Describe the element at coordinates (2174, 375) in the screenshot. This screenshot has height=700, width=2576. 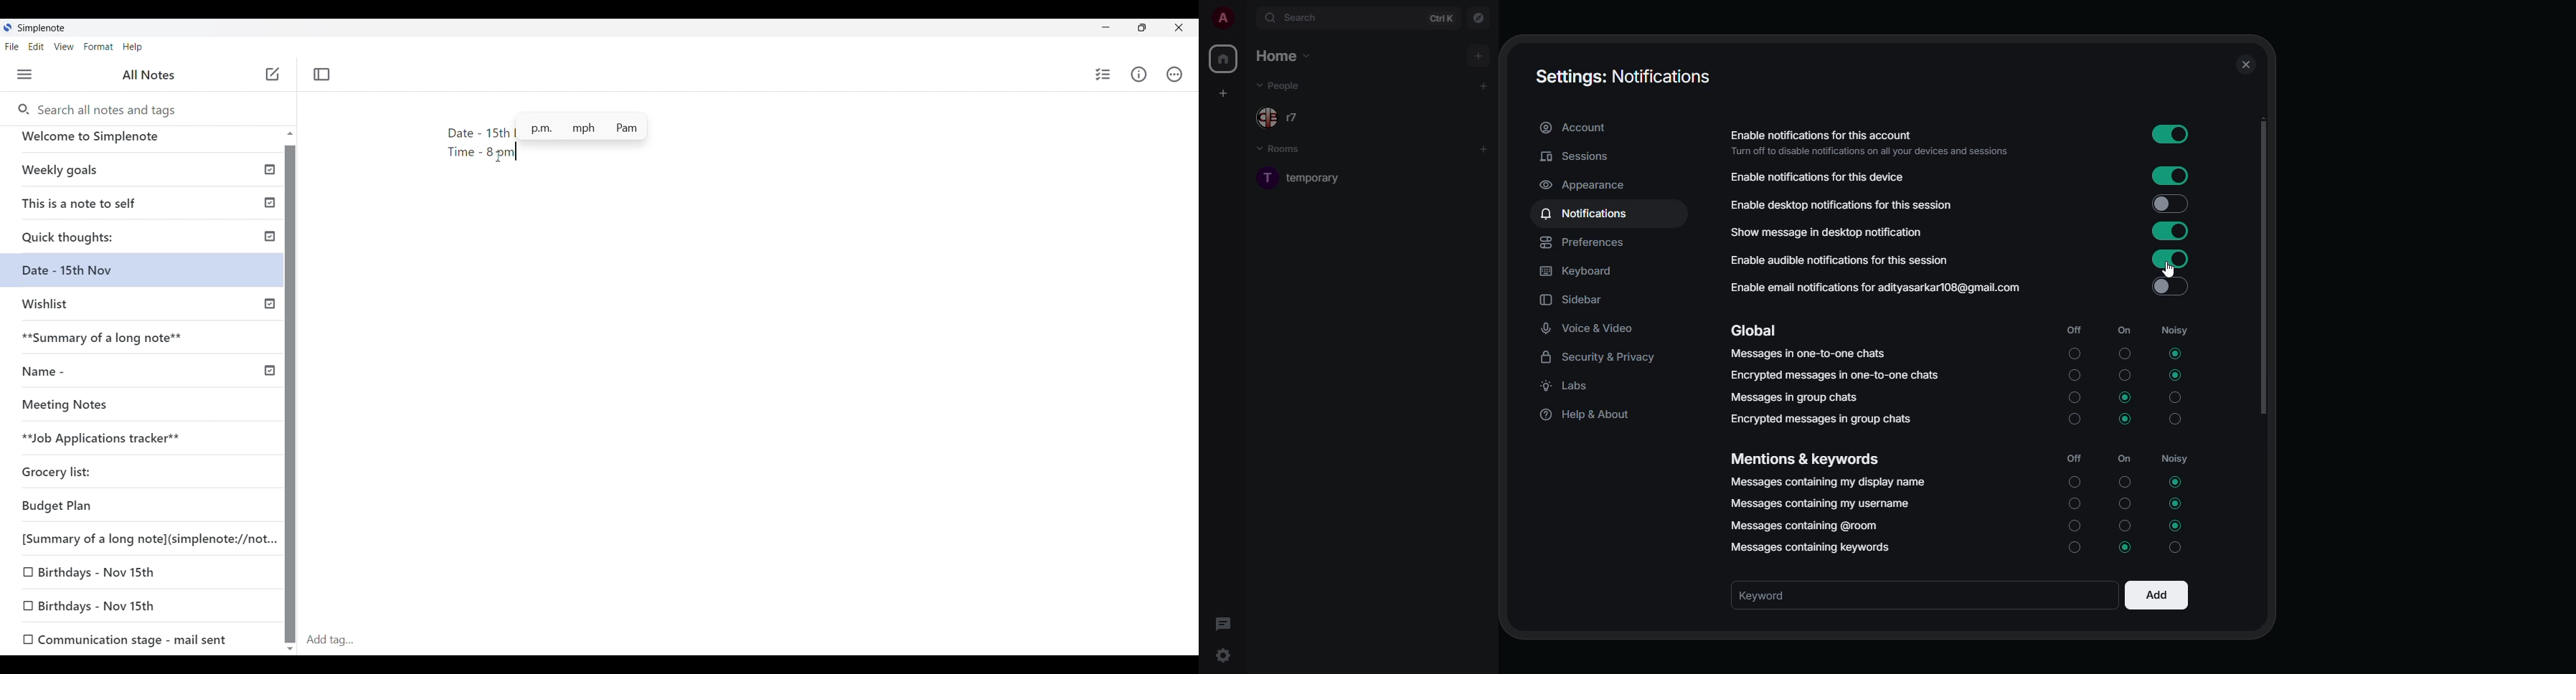
I see `selected` at that location.